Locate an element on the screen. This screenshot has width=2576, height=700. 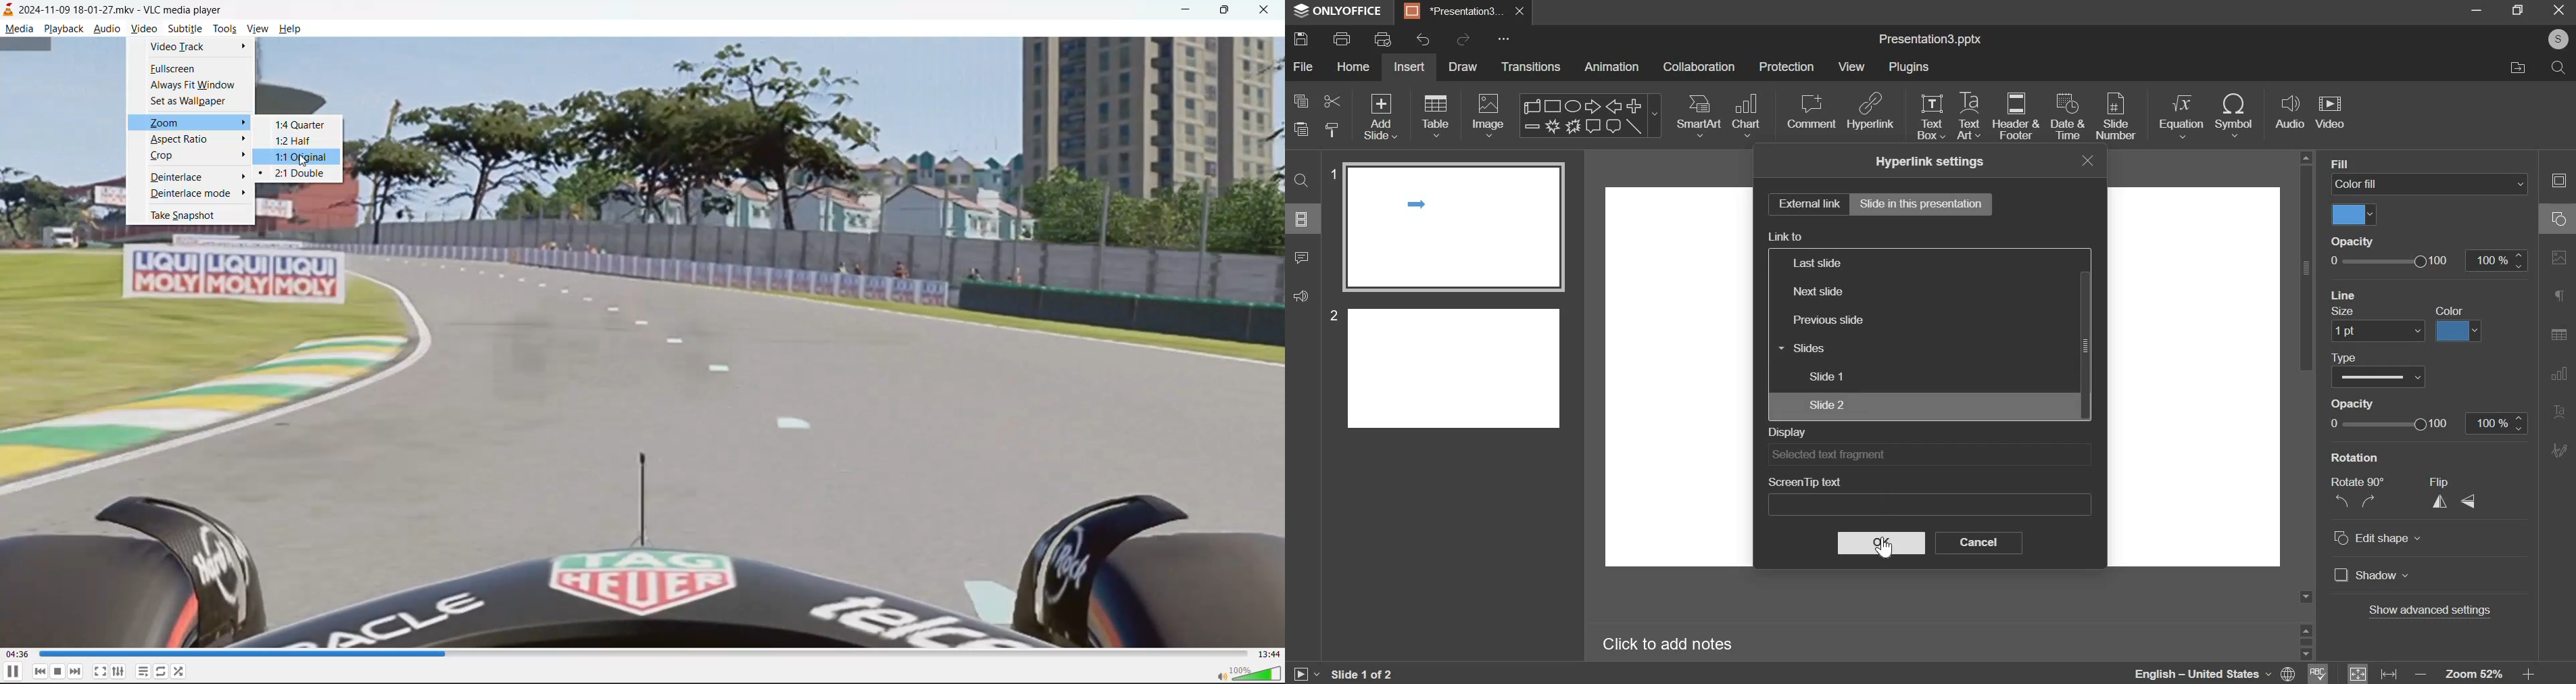
media is located at coordinates (17, 29).